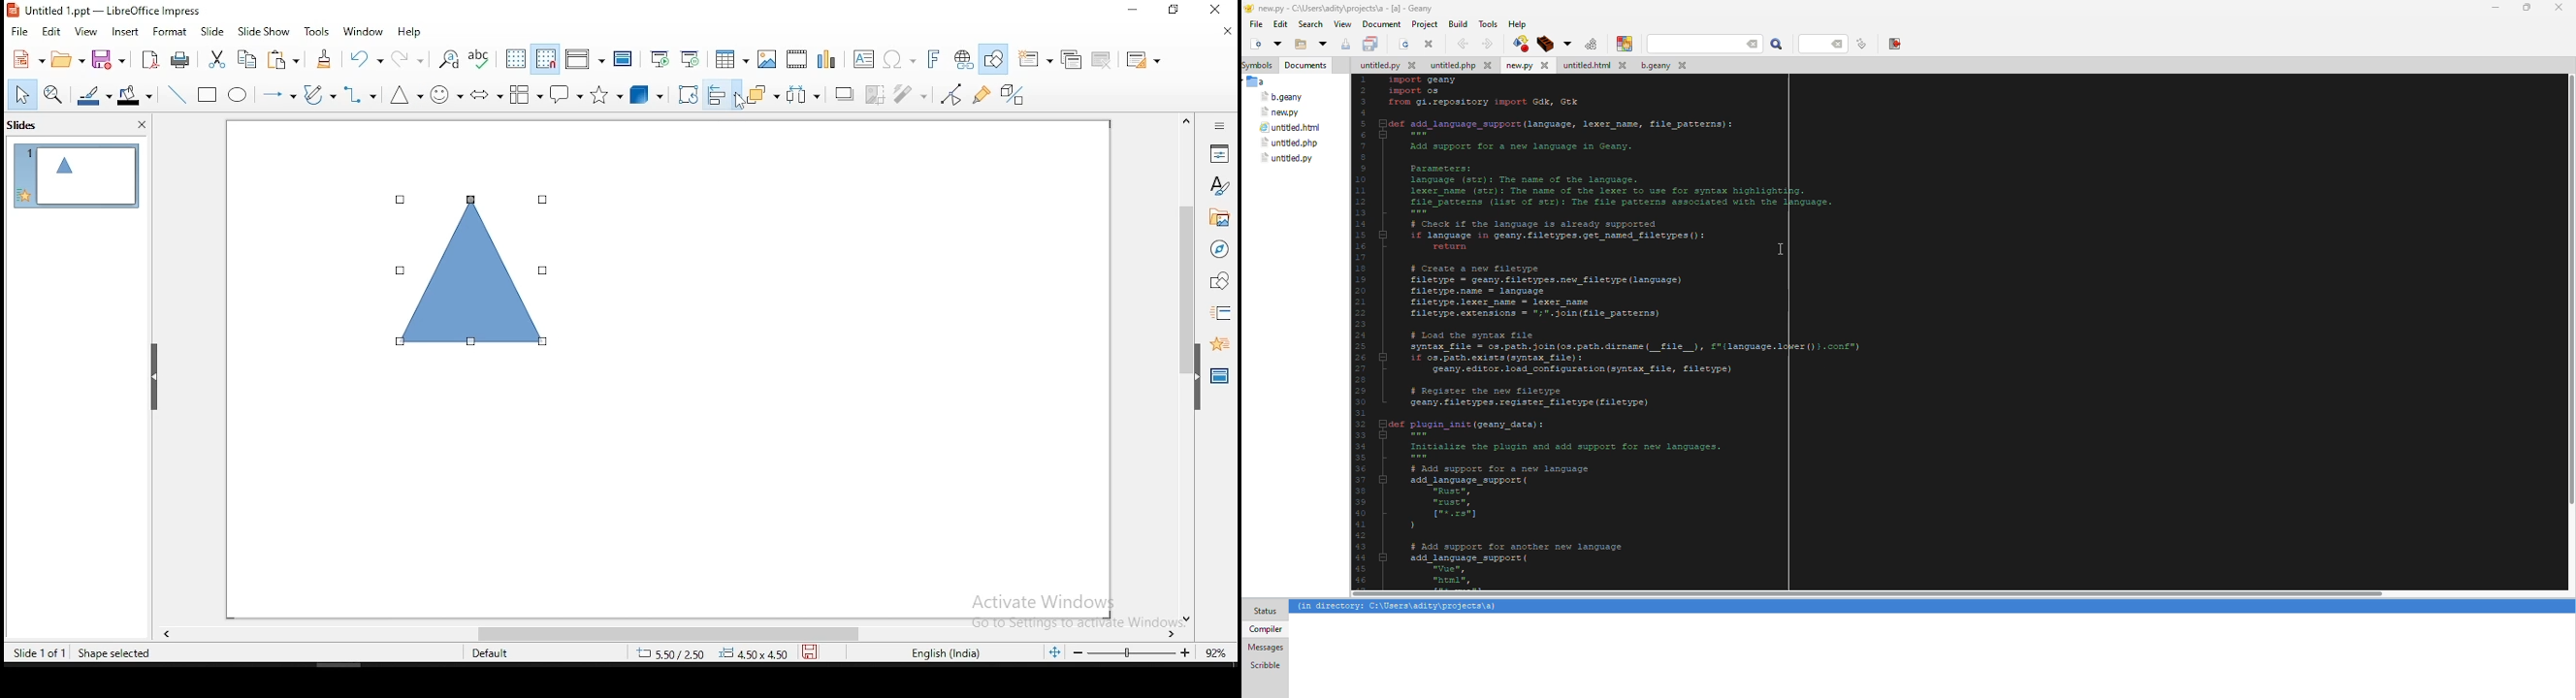 The image size is (2576, 700). I want to click on slide layout, so click(1143, 57).